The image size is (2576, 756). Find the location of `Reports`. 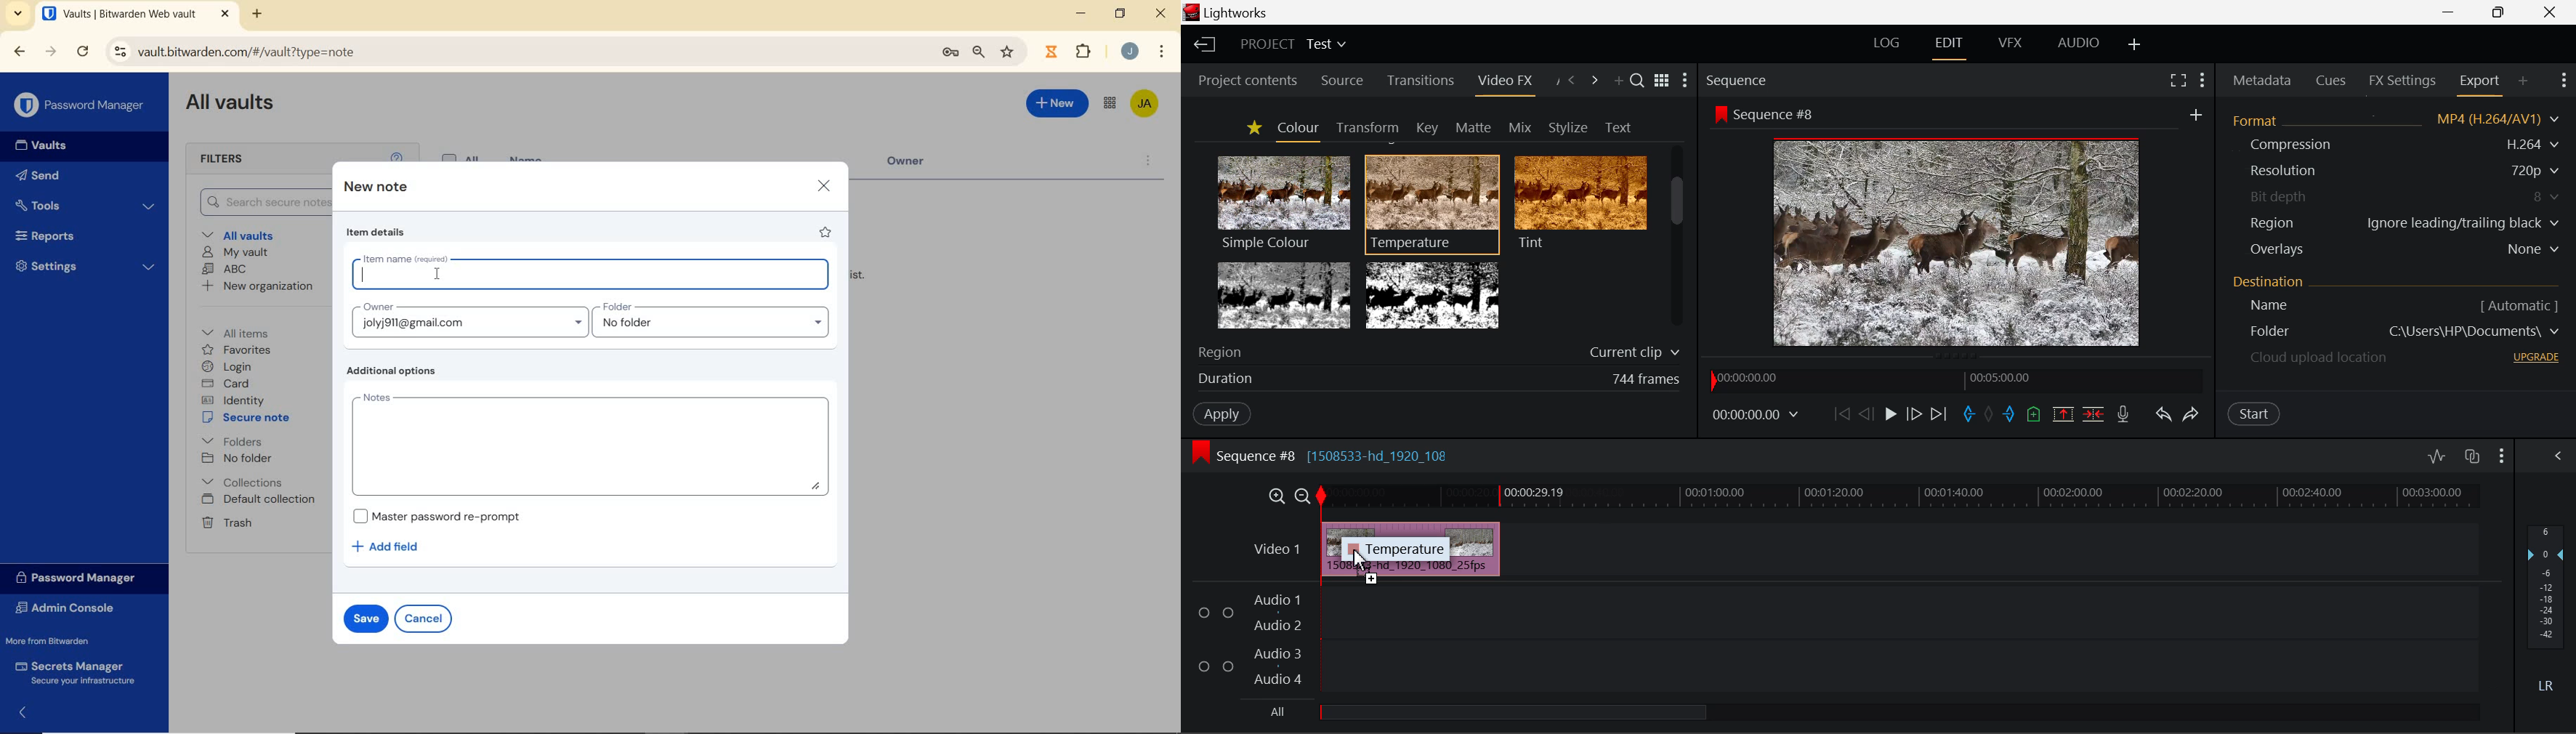

Reports is located at coordinates (80, 234).